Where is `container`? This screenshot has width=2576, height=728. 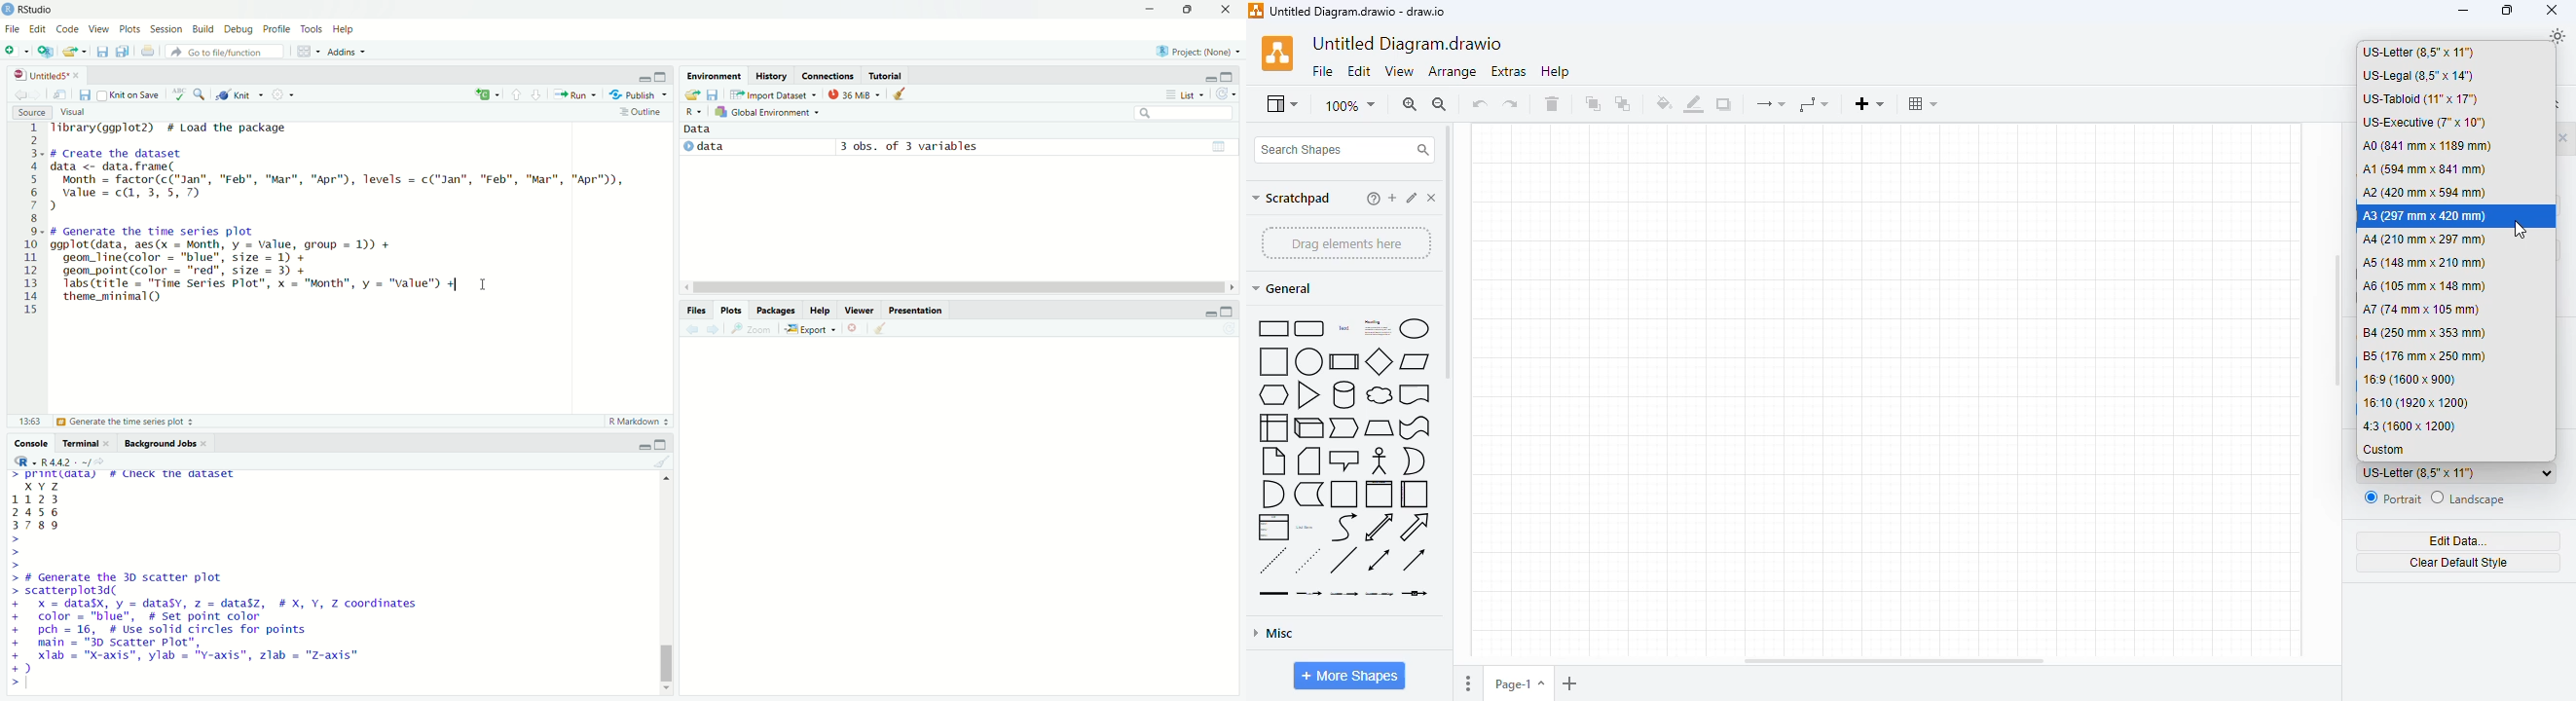 container is located at coordinates (1344, 494).